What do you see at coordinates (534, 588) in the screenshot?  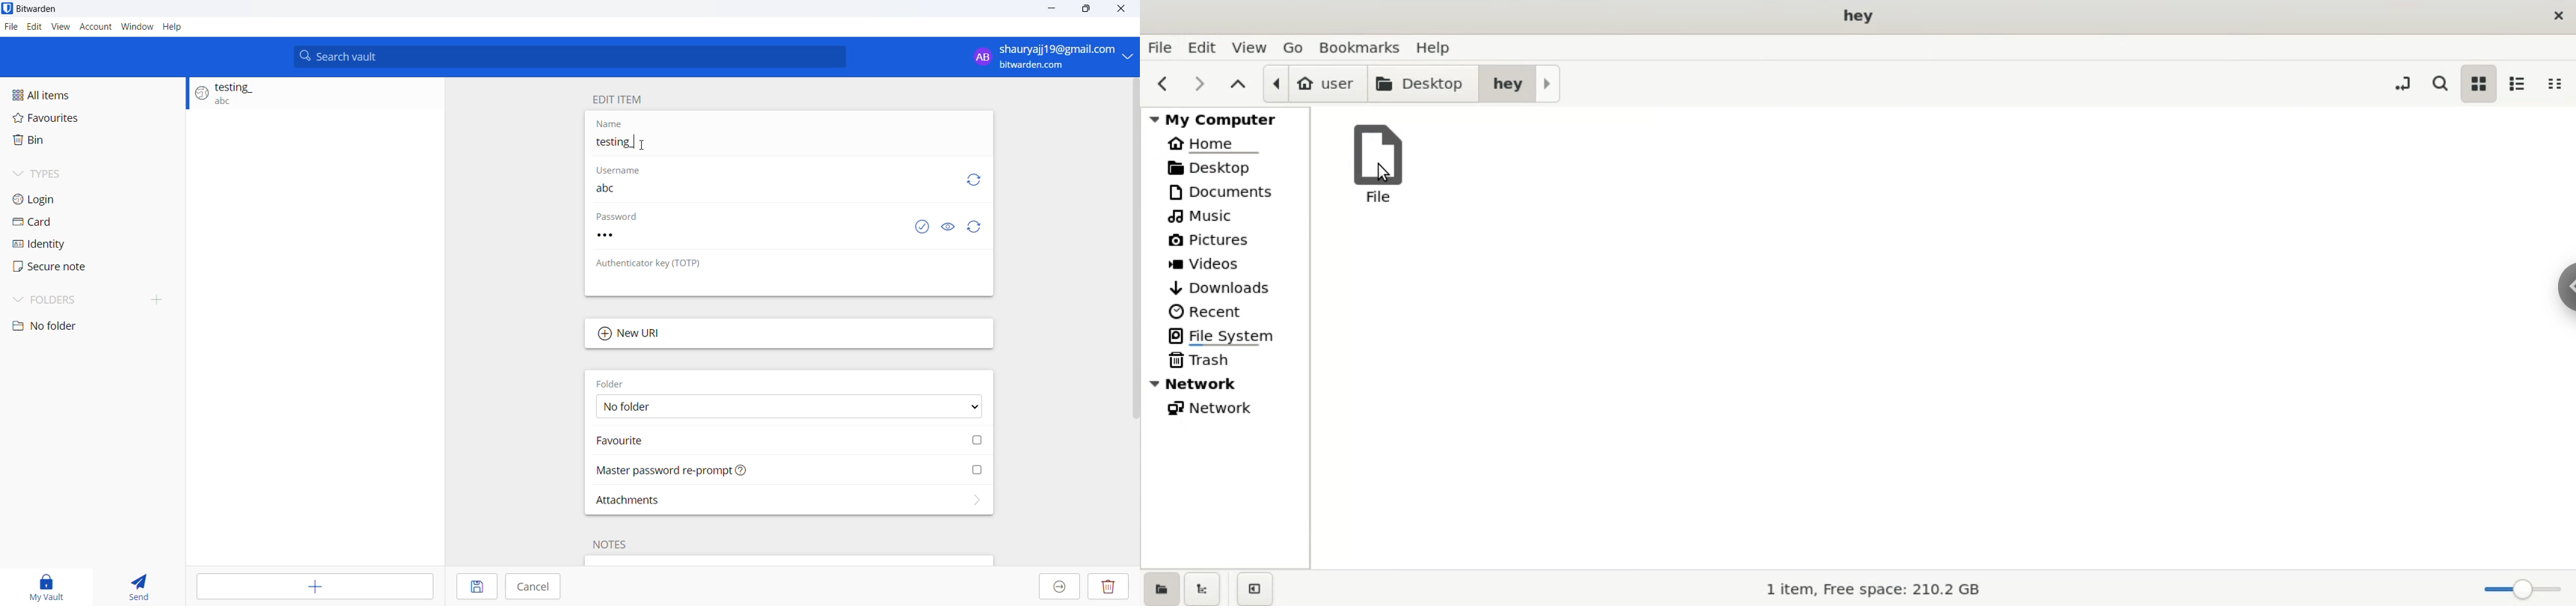 I see `Cancel` at bounding box center [534, 588].